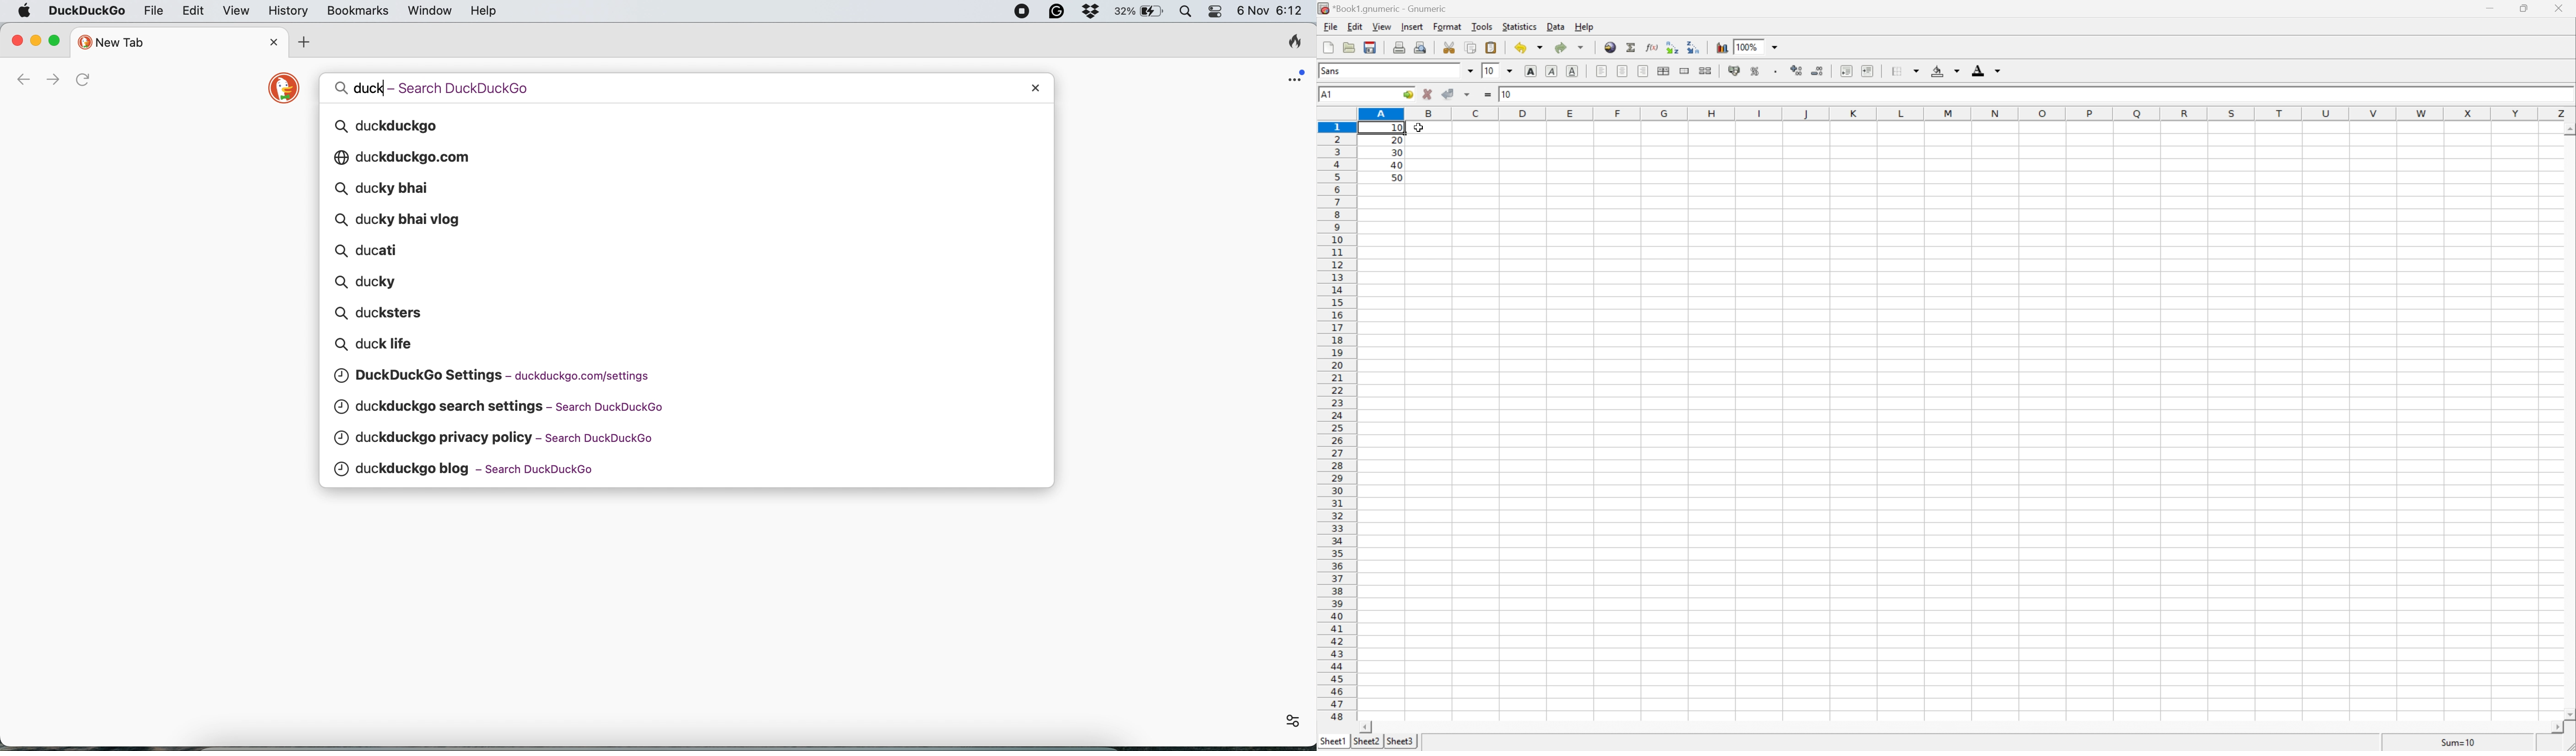 The width and height of the screenshot is (2576, 756). What do you see at coordinates (395, 345) in the screenshot?
I see `duck life` at bounding box center [395, 345].